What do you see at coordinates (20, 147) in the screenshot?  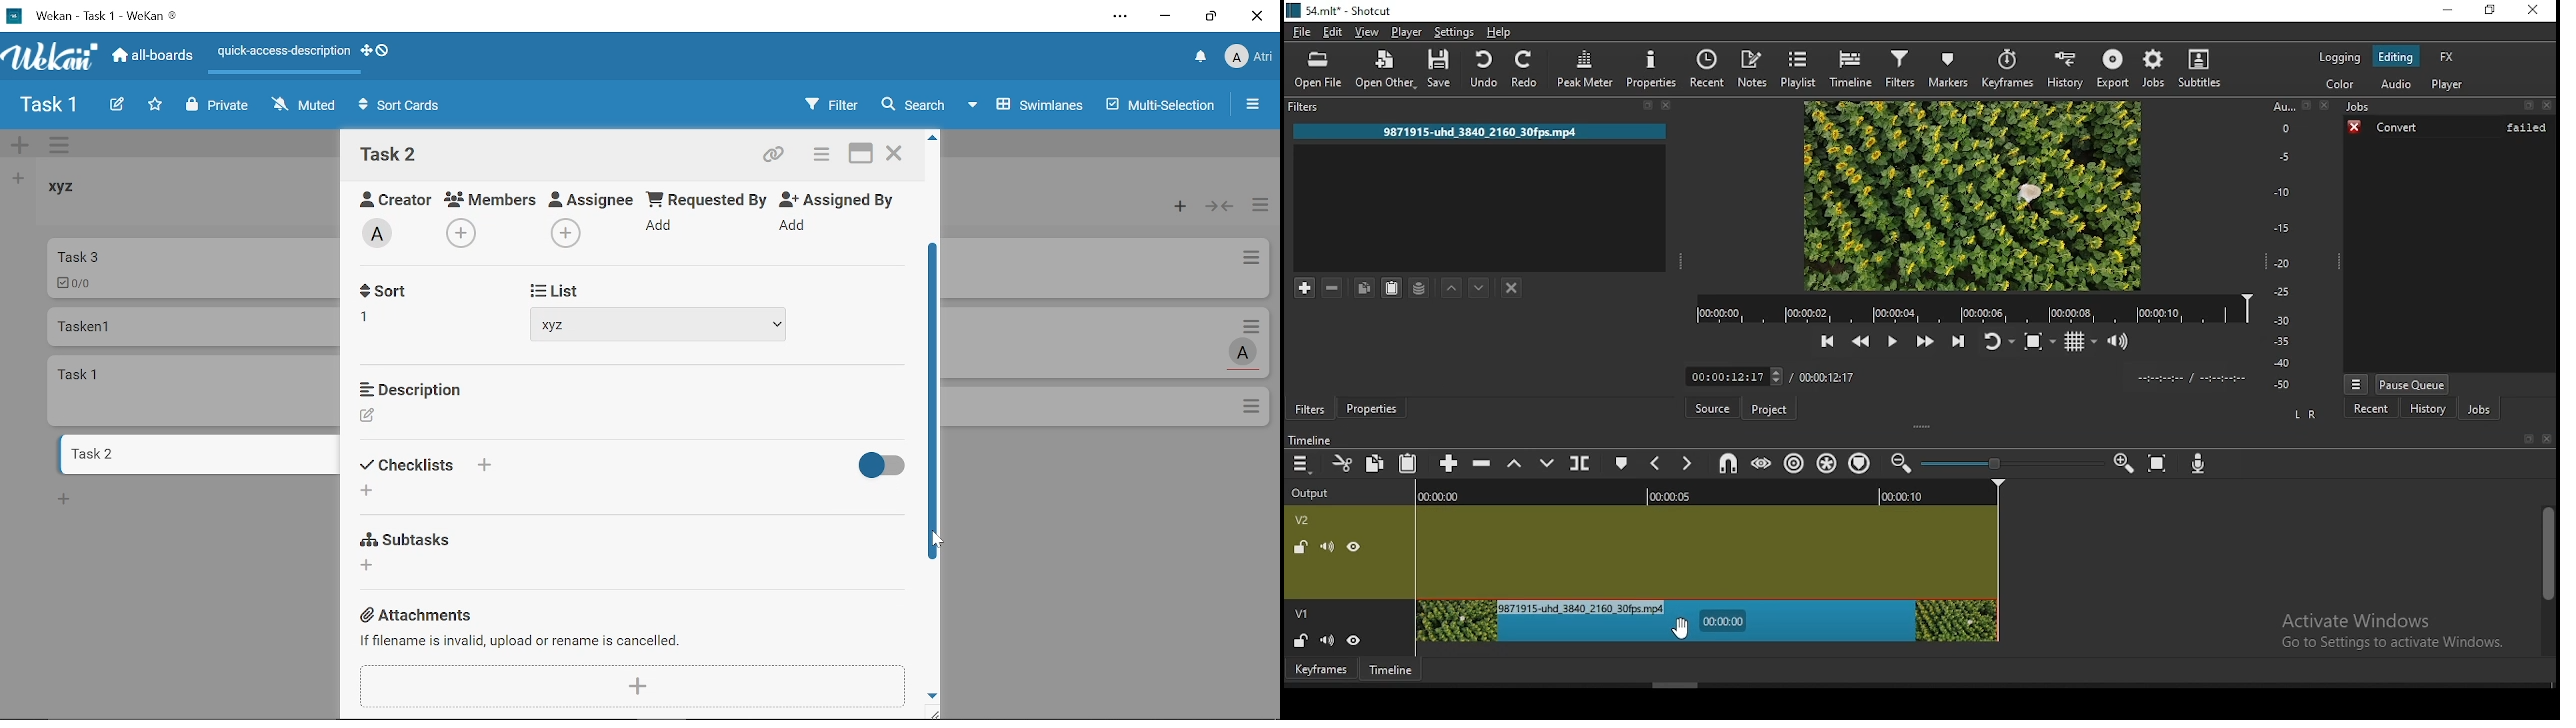 I see `Add swimlane` at bounding box center [20, 147].